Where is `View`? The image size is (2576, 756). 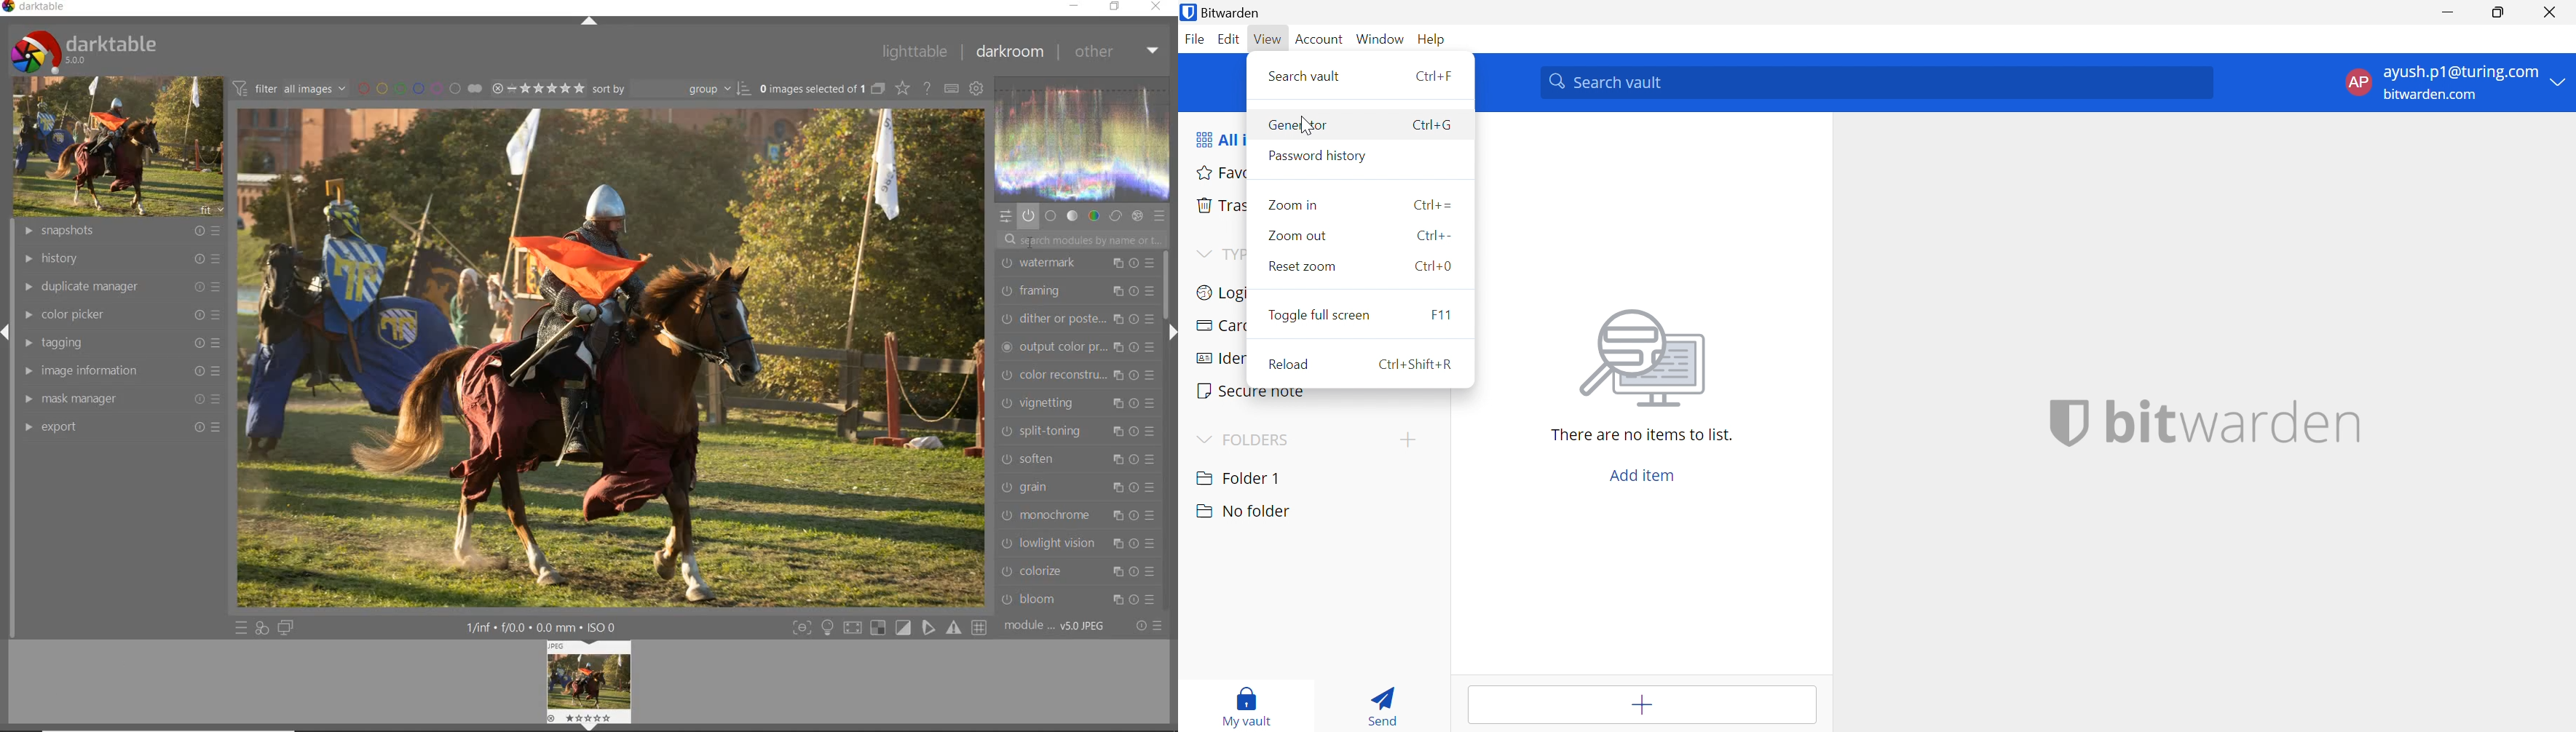
View is located at coordinates (1269, 39).